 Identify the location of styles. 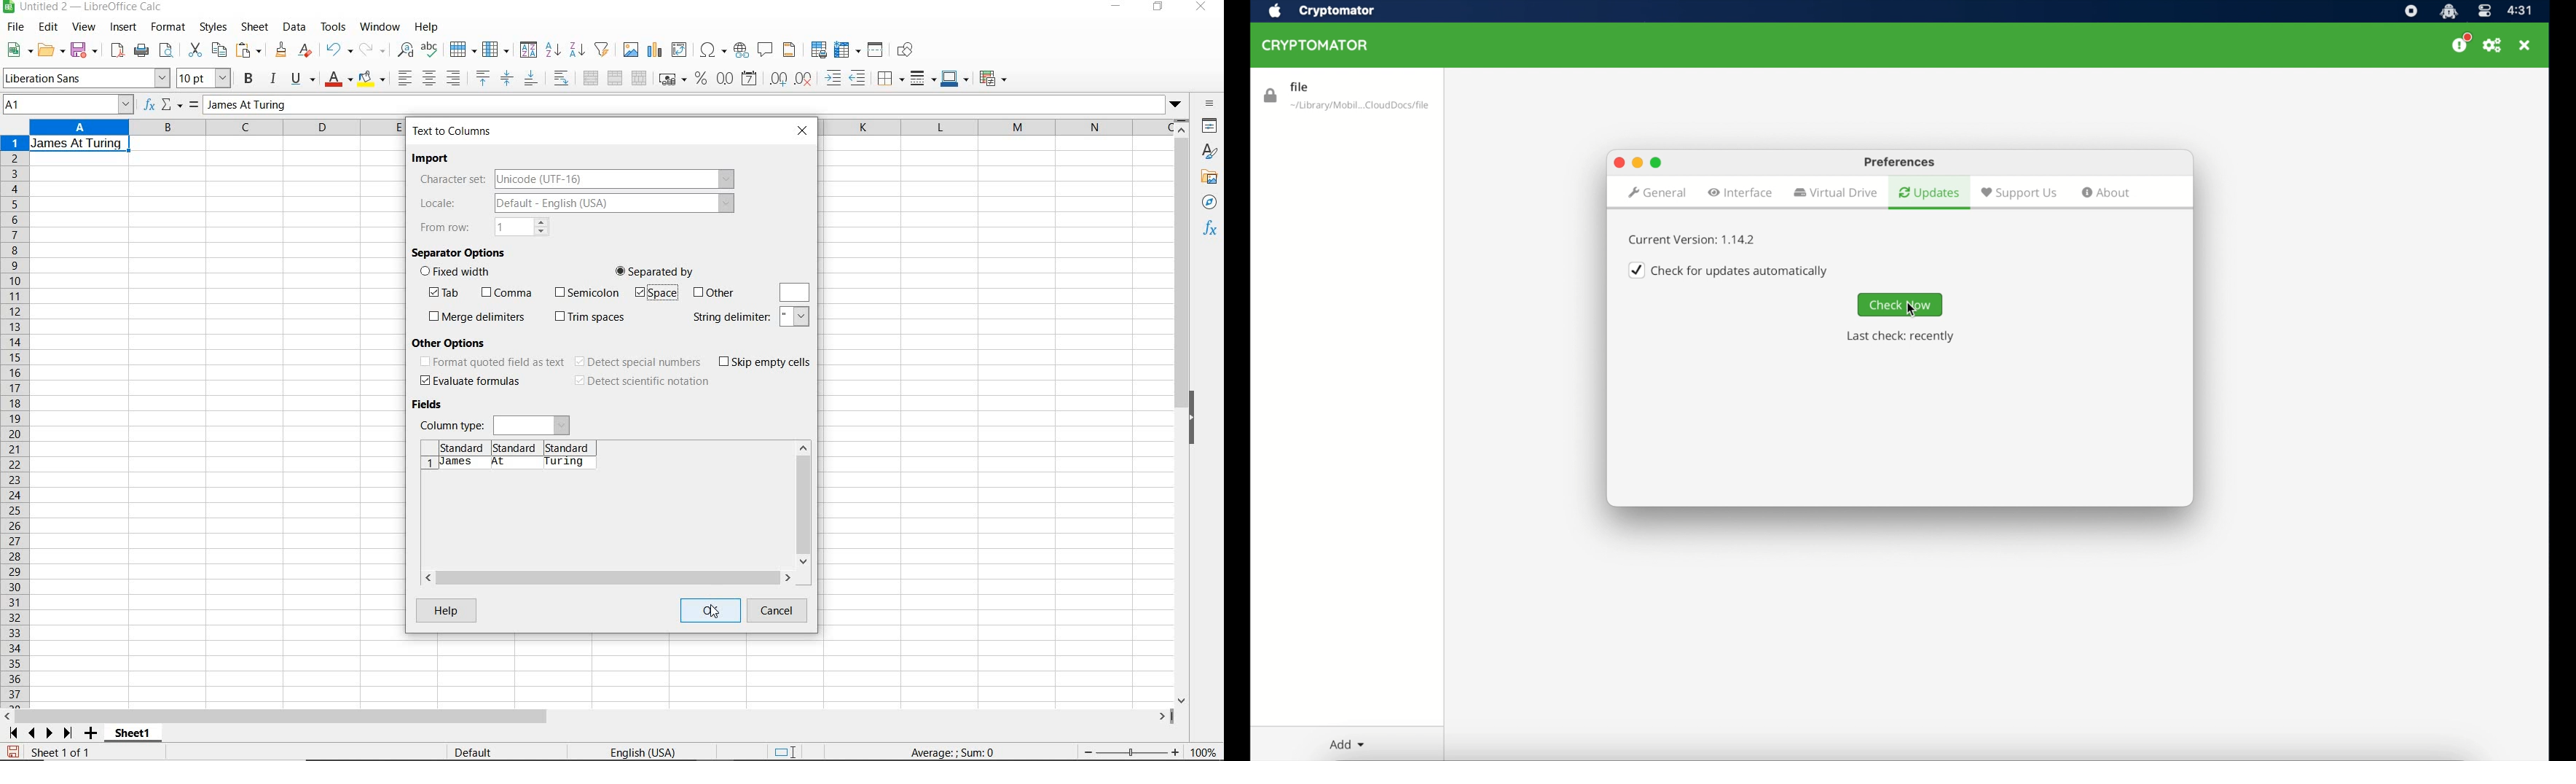
(1209, 151).